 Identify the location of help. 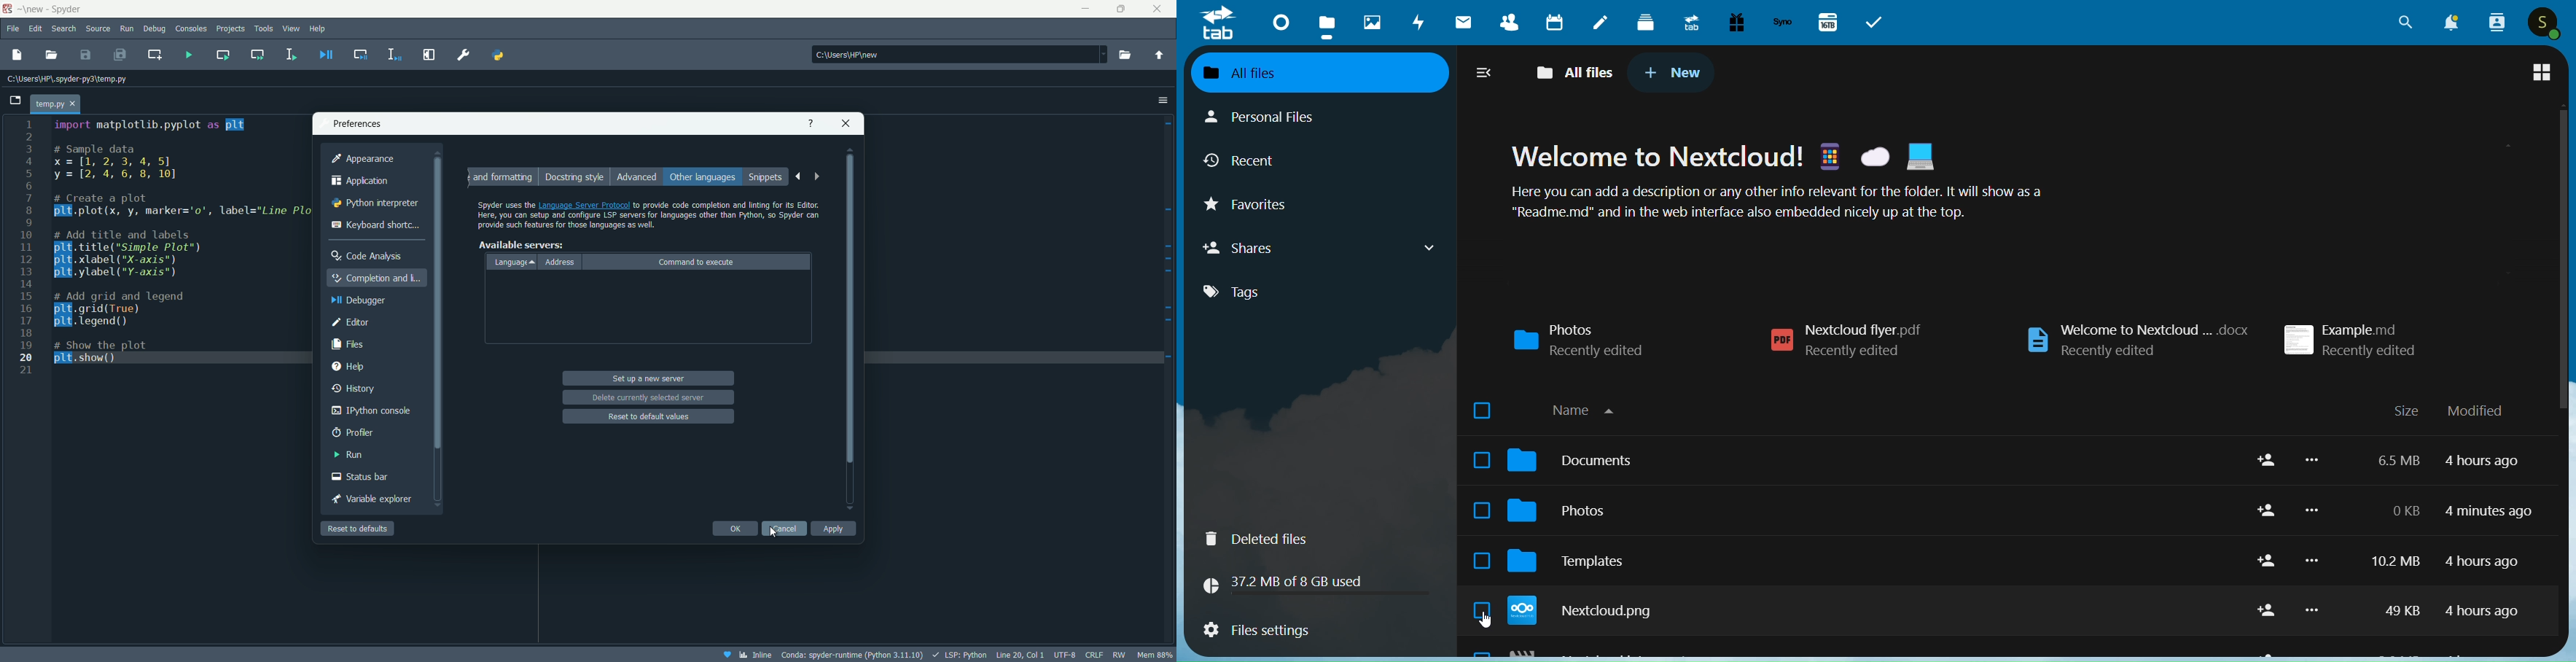
(348, 366).